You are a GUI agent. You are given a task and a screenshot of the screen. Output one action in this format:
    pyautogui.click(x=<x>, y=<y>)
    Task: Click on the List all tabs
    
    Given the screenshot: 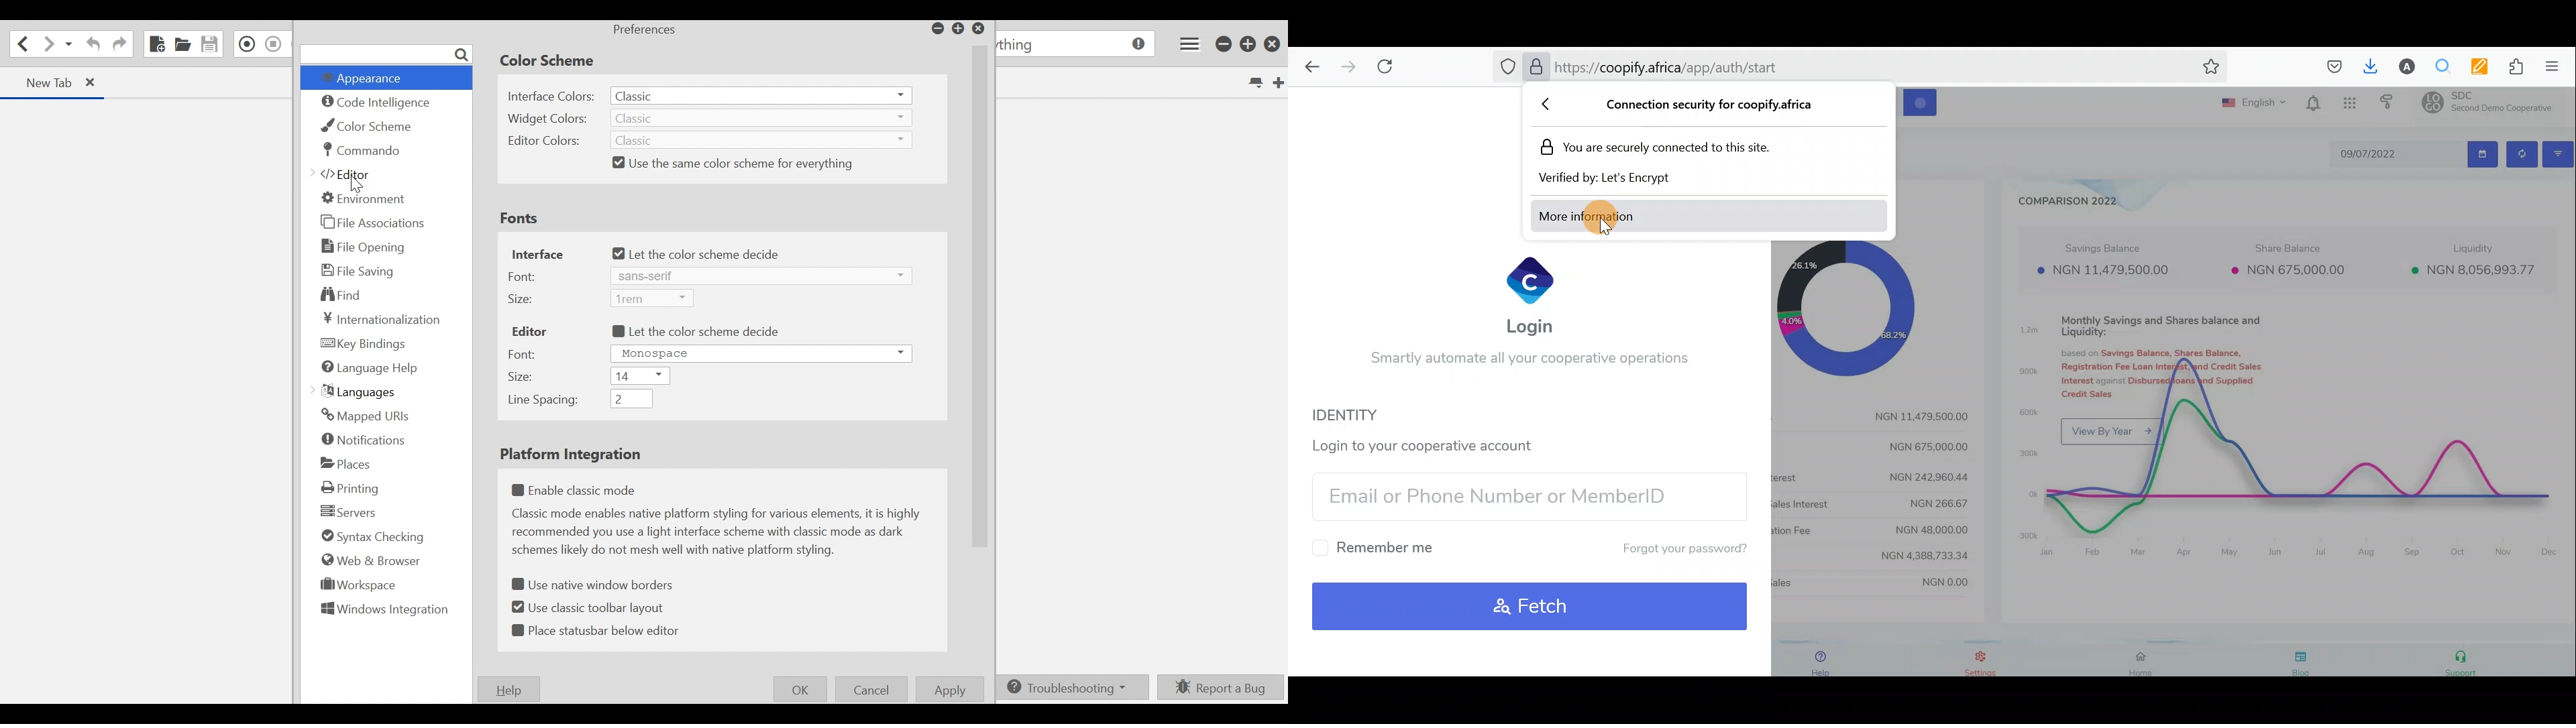 What is the action you would take?
    pyautogui.click(x=1256, y=81)
    